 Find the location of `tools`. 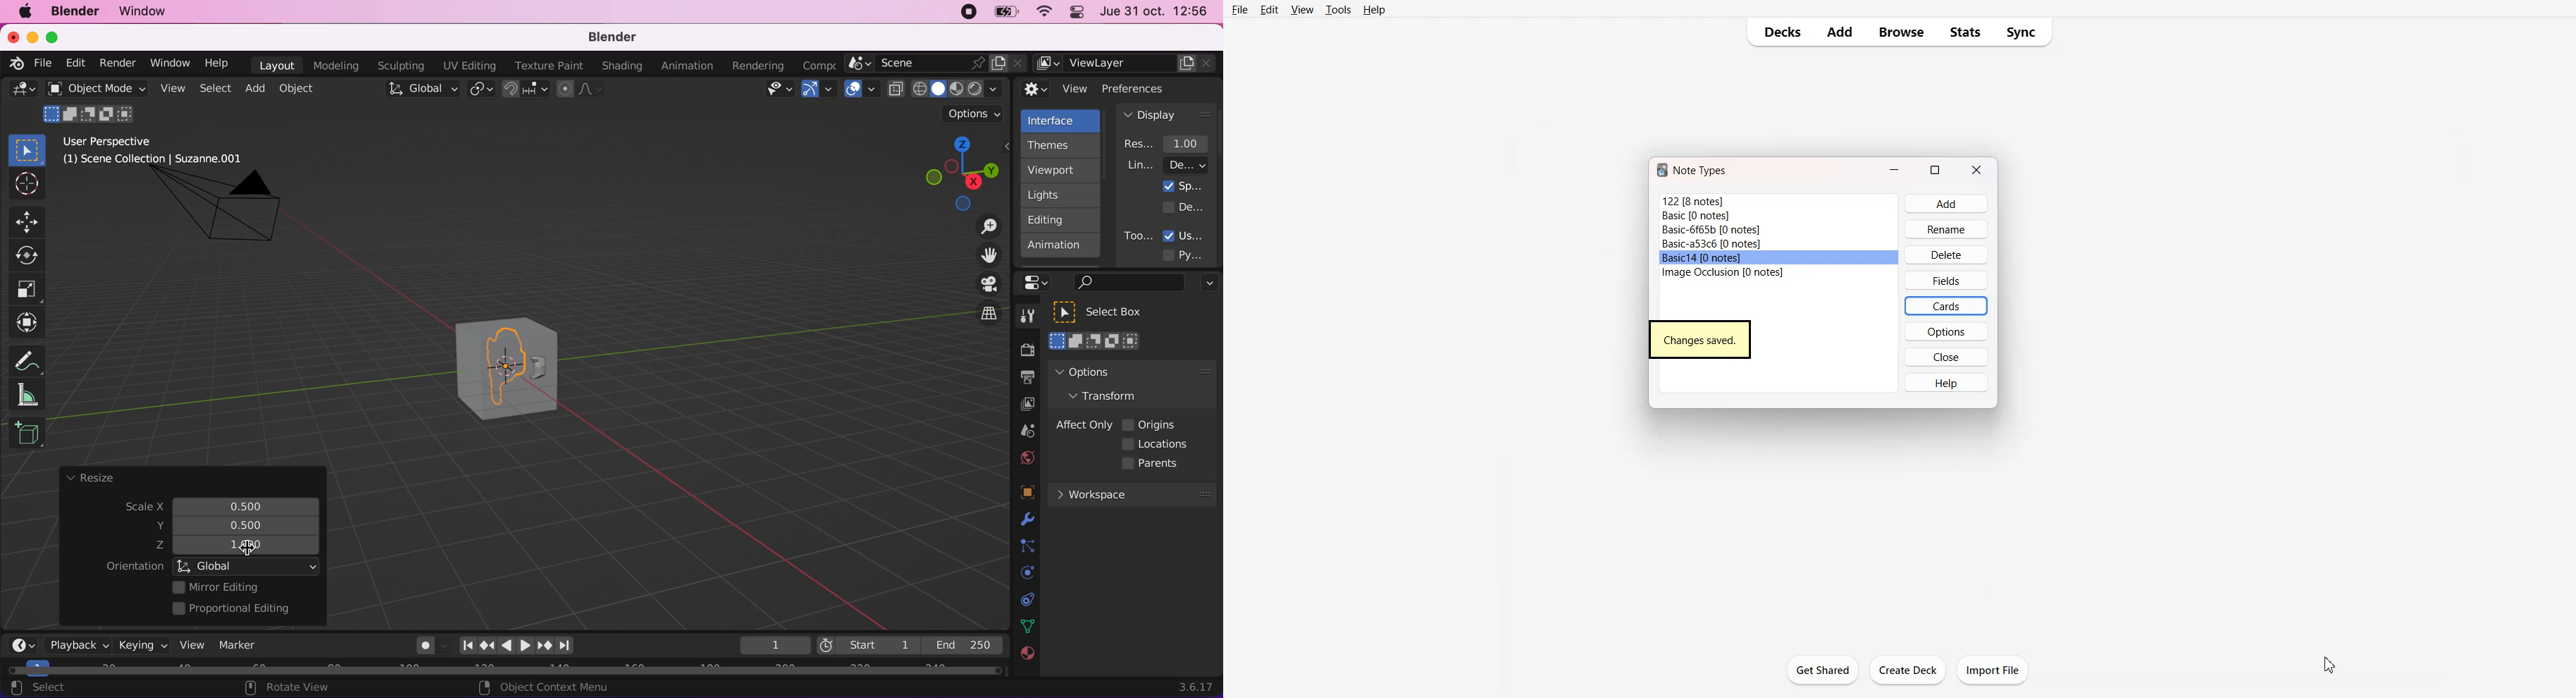

tools is located at coordinates (1023, 318).